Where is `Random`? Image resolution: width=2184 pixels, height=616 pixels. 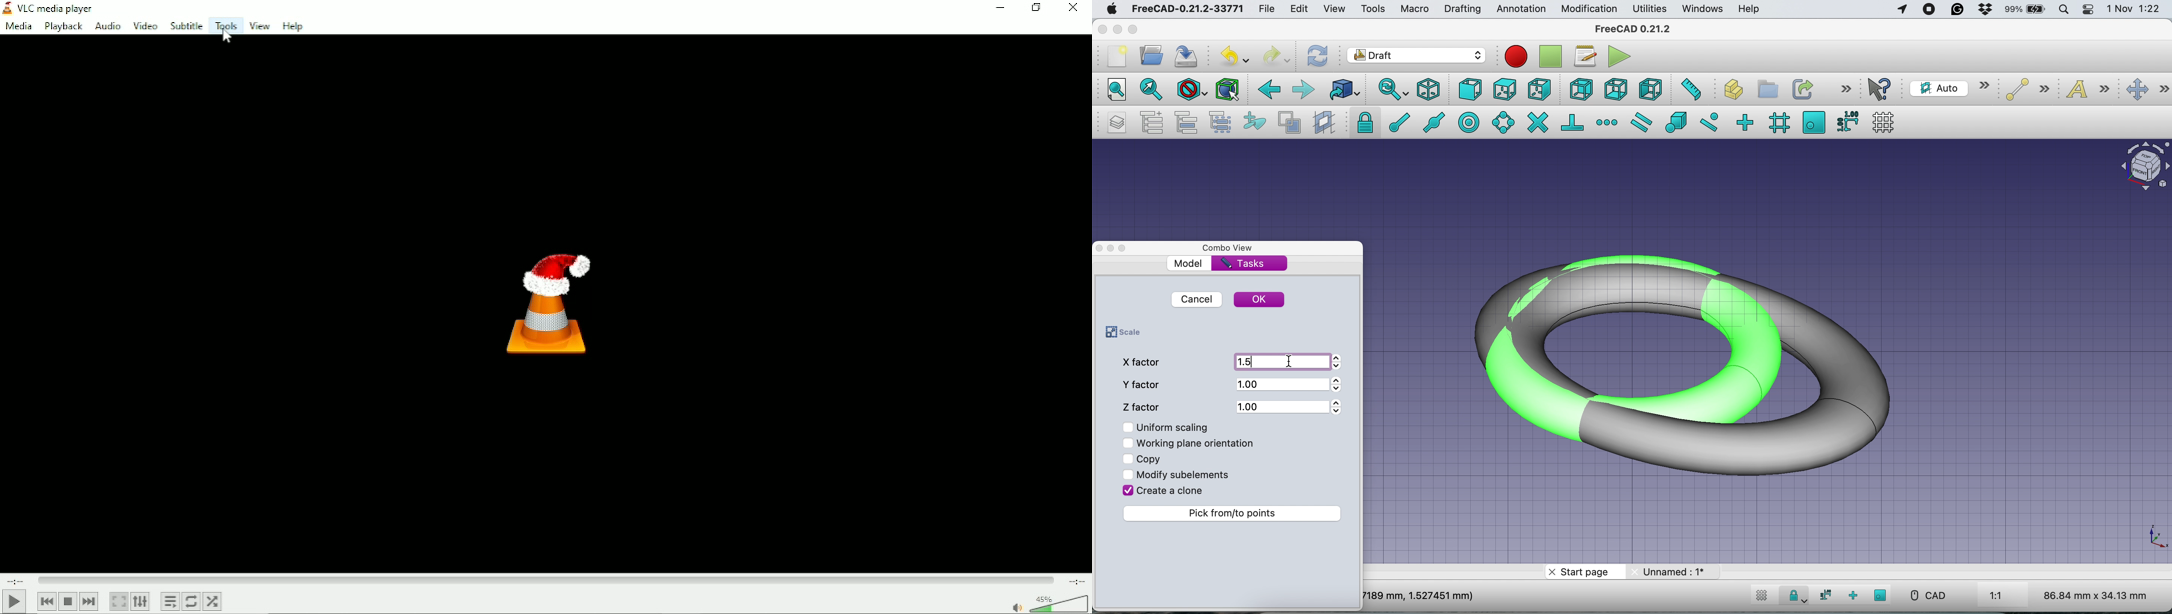
Random is located at coordinates (213, 602).